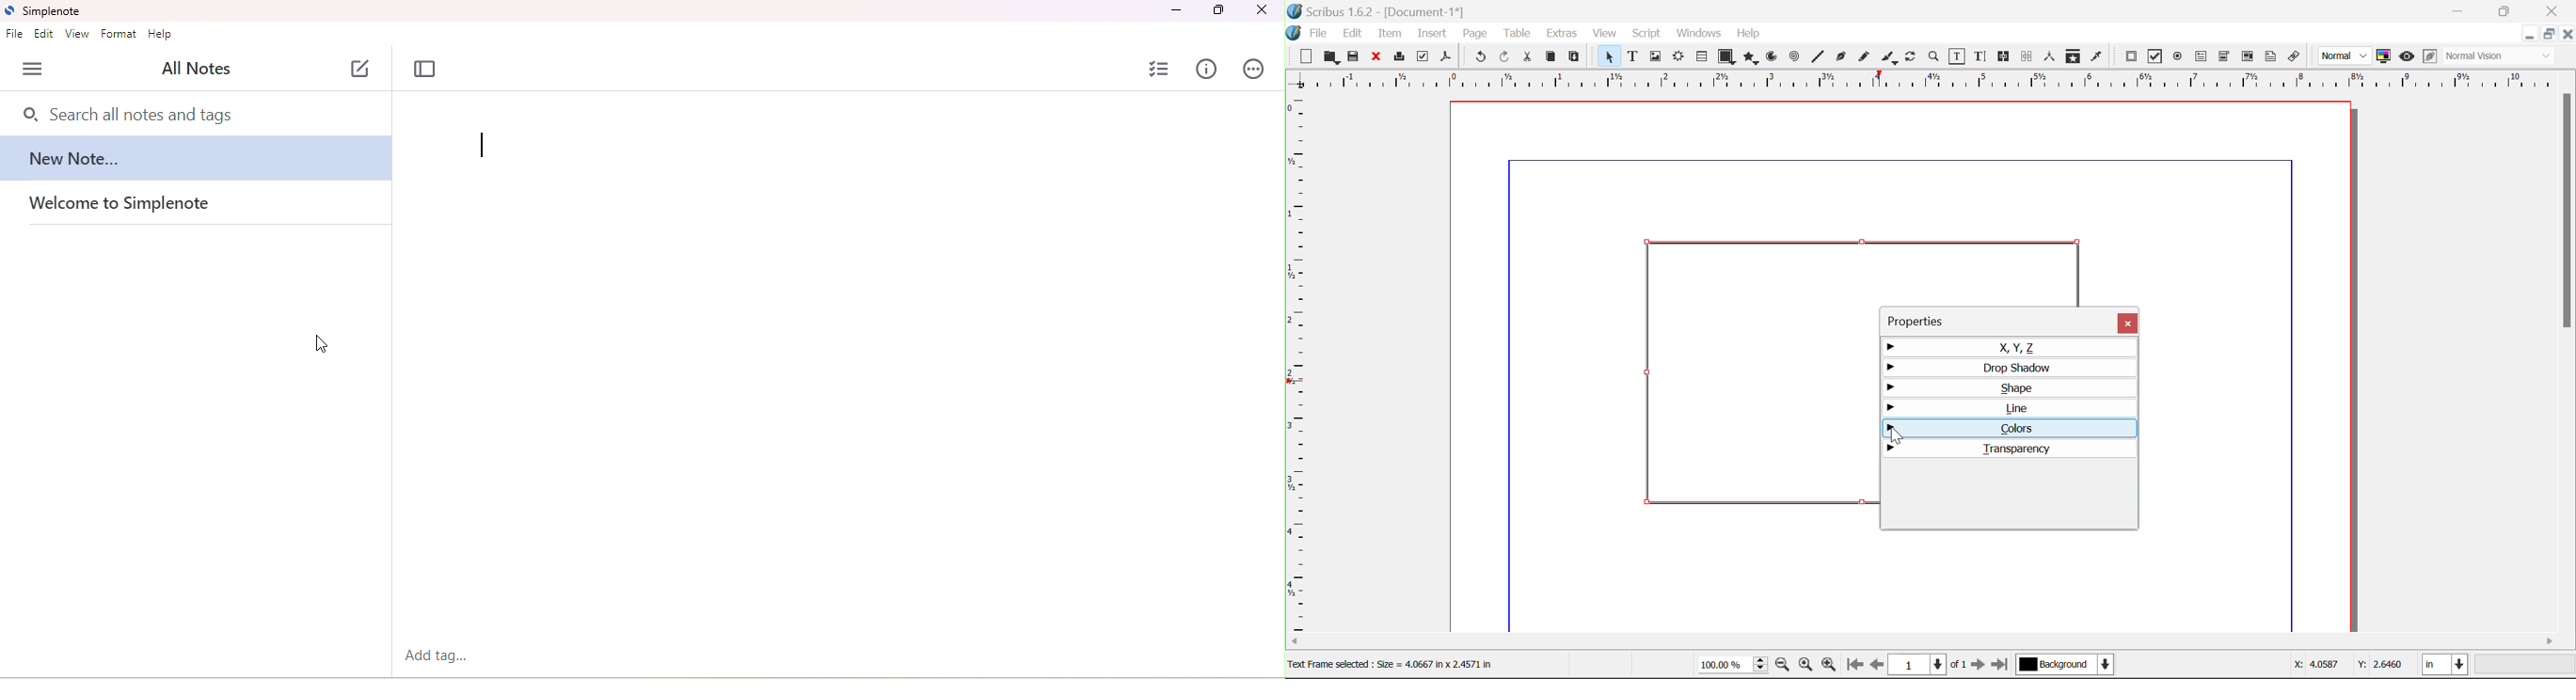 The height and width of the screenshot is (700, 2576). Describe the element at coordinates (196, 68) in the screenshot. I see `all notes` at that location.